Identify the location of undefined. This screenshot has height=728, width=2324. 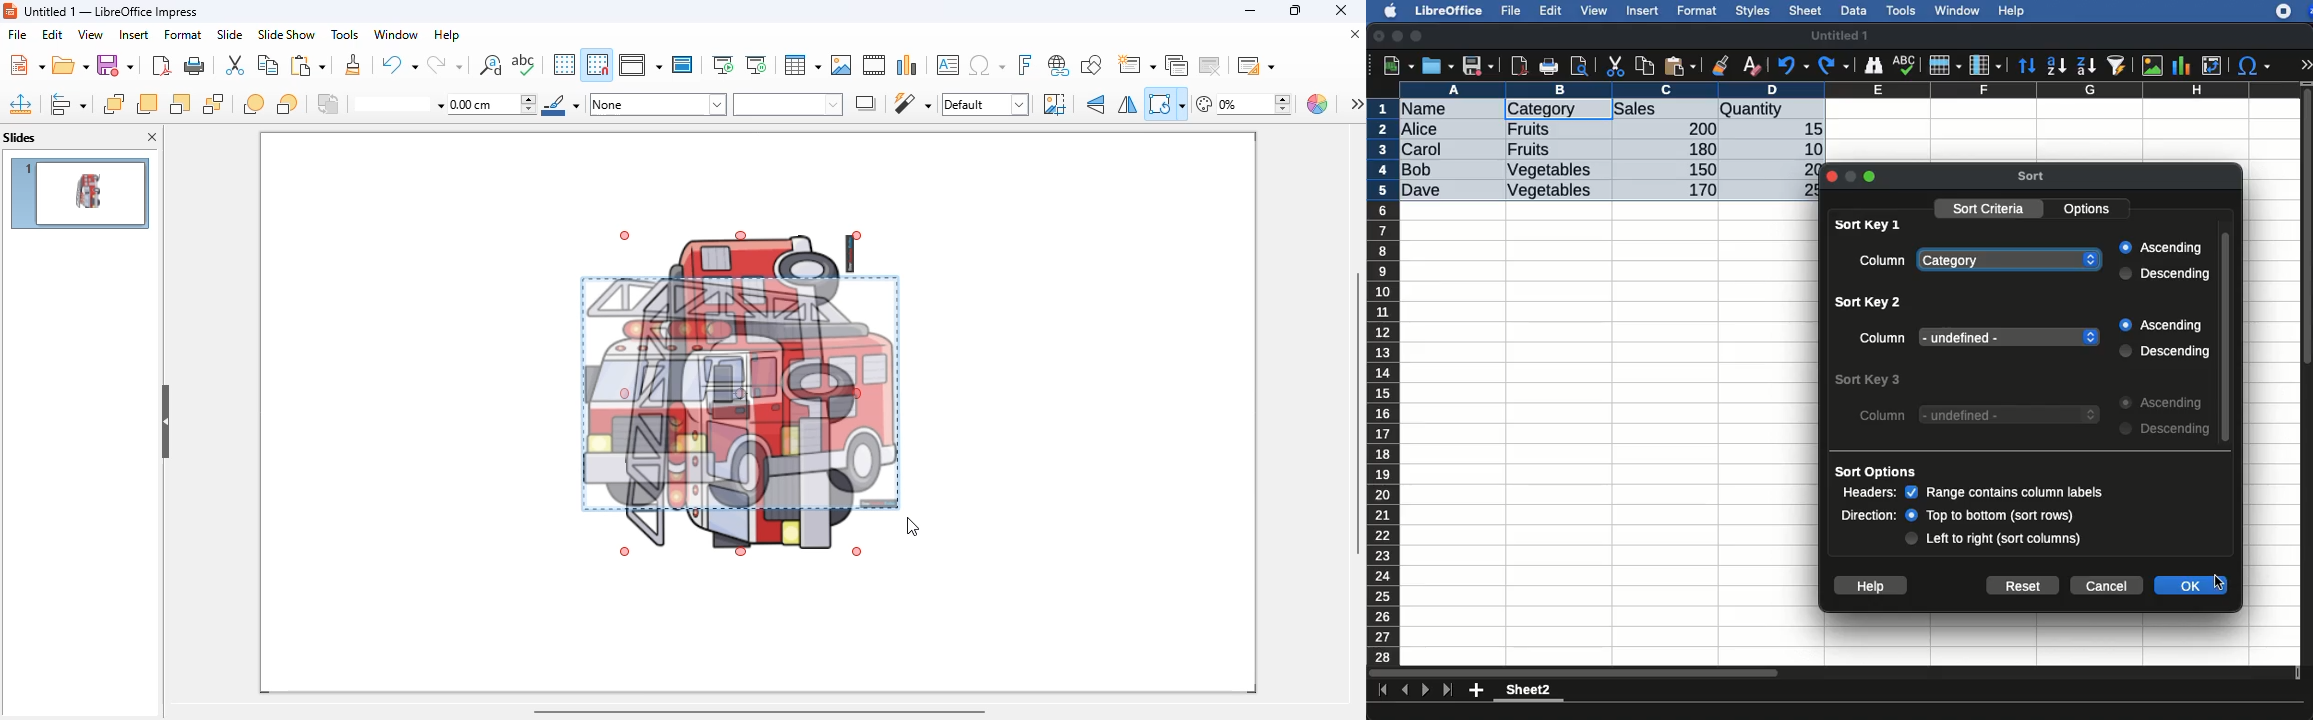
(2009, 335).